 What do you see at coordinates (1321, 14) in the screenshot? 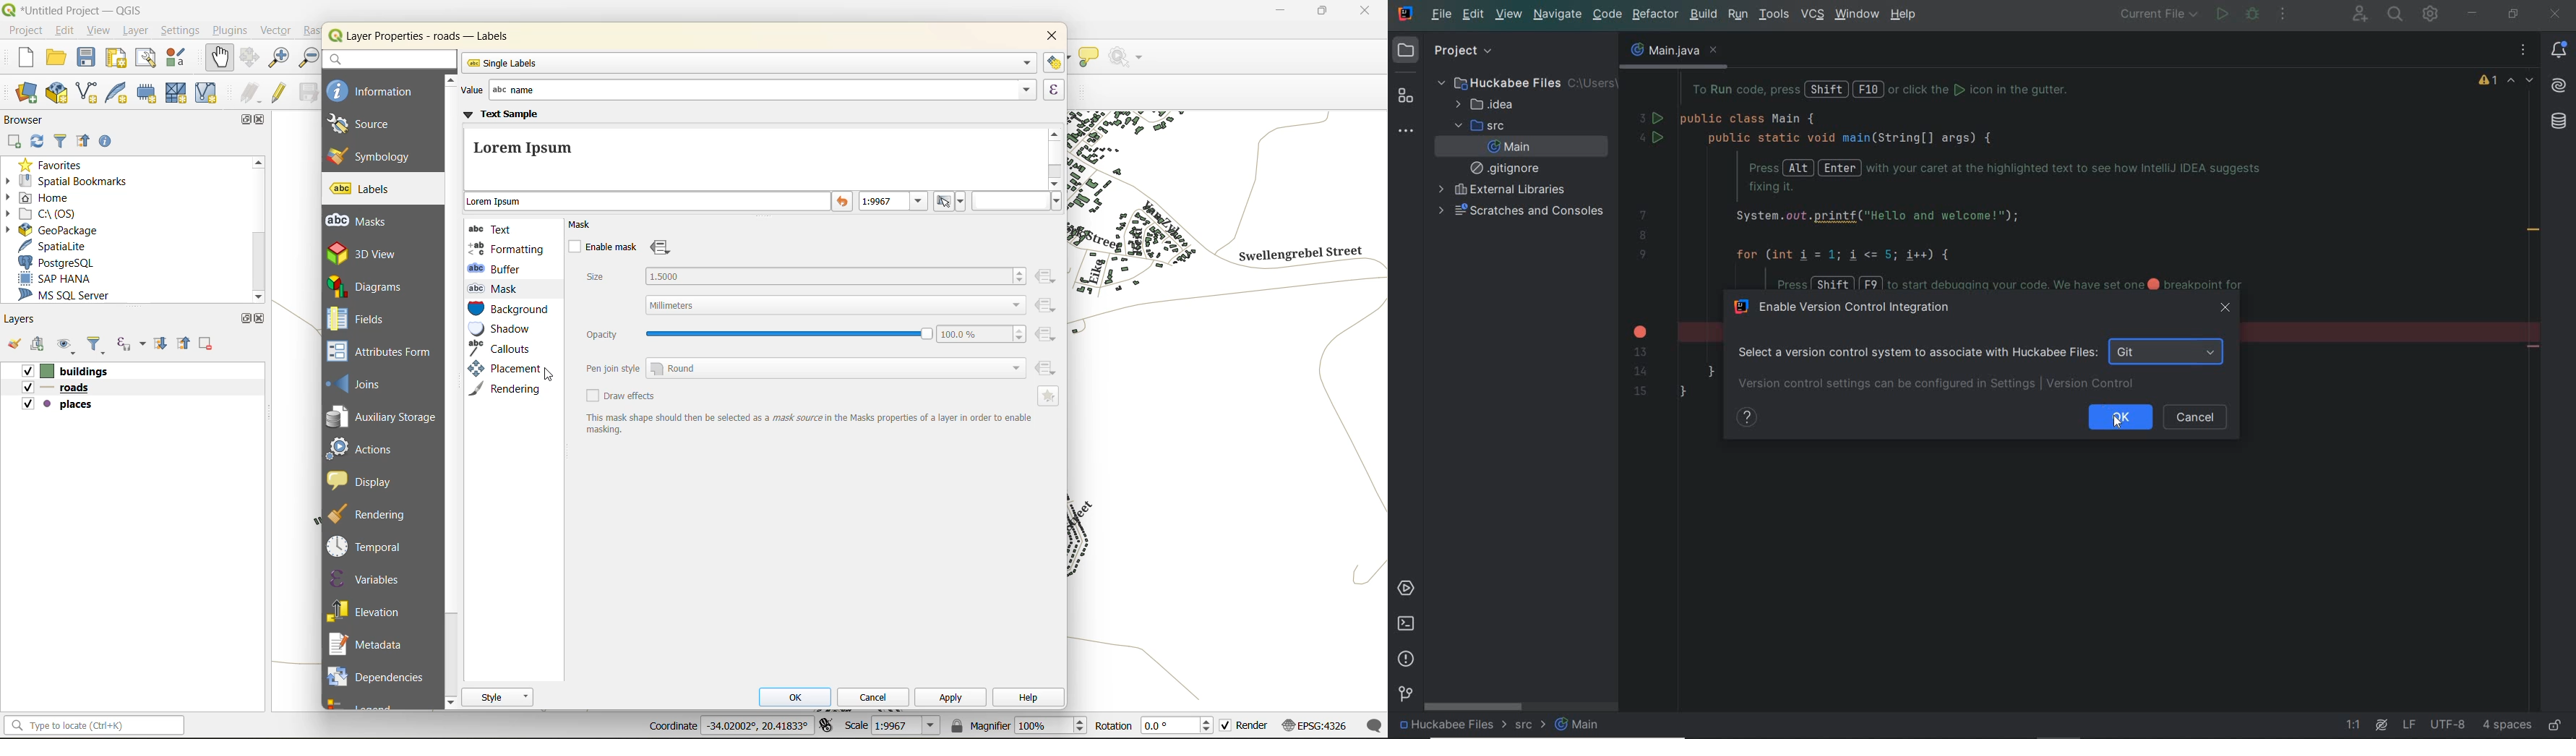
I see `maximize` at bounding box center [1321, 14].